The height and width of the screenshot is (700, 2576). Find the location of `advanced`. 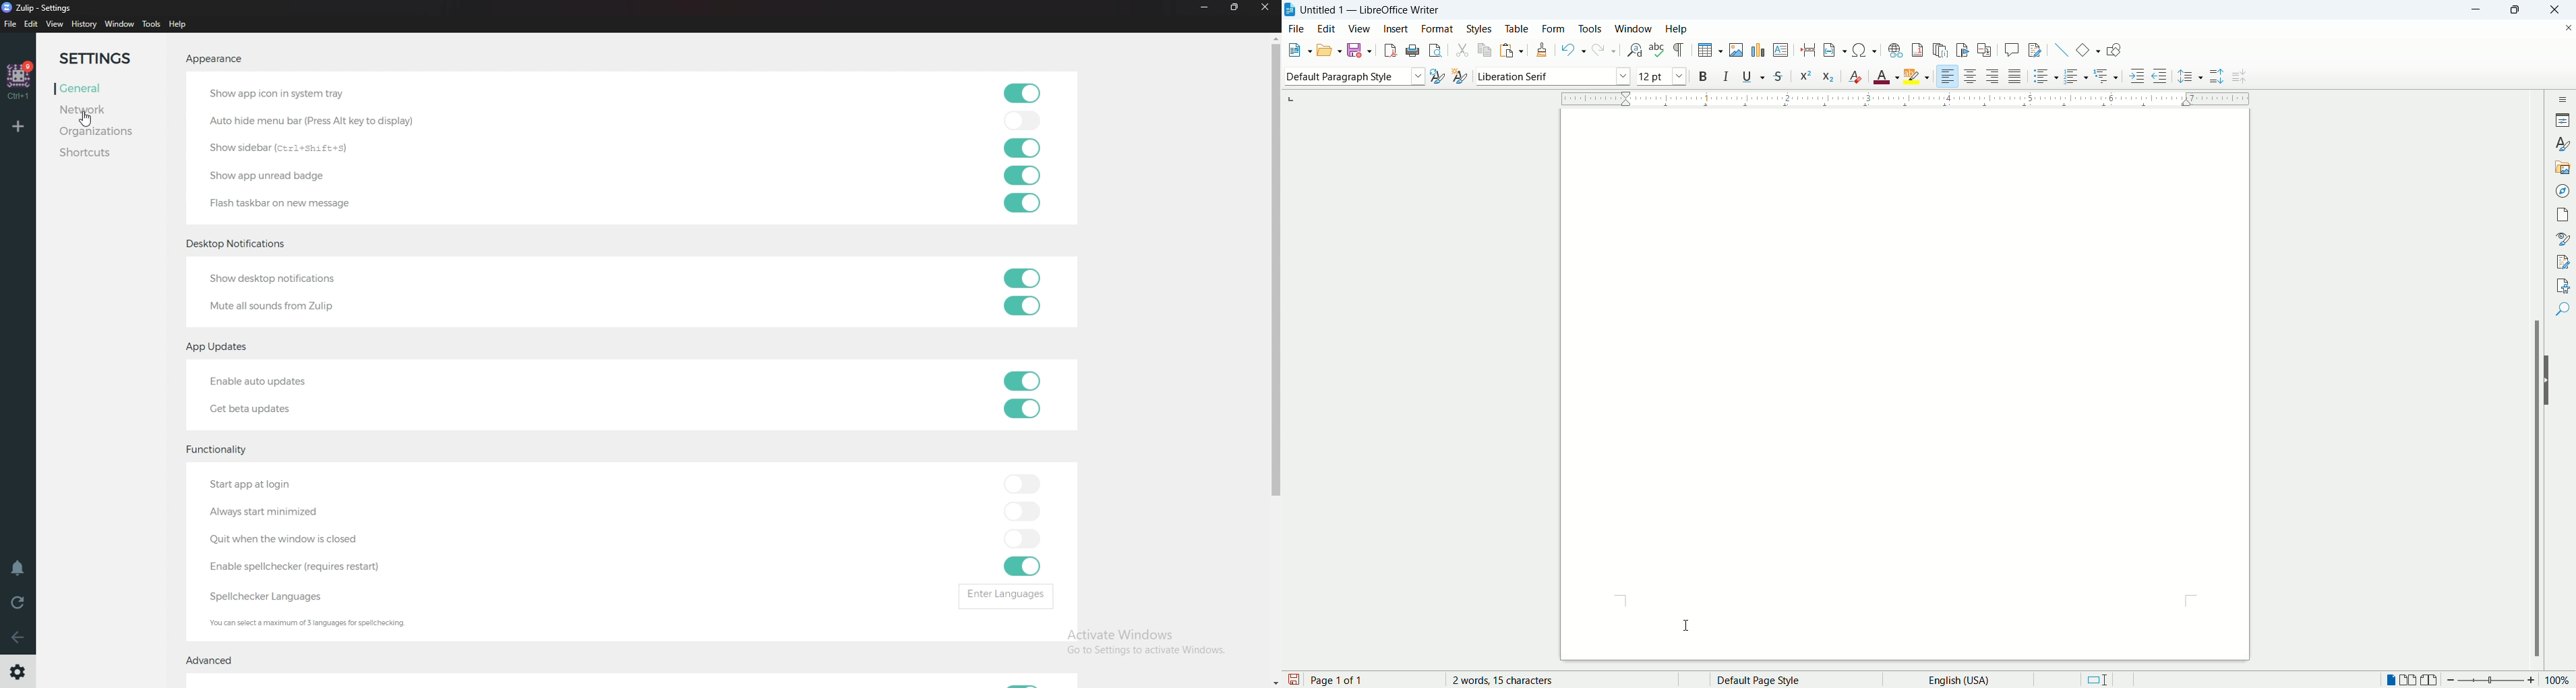

advanced is located at coordinates (216, 661).